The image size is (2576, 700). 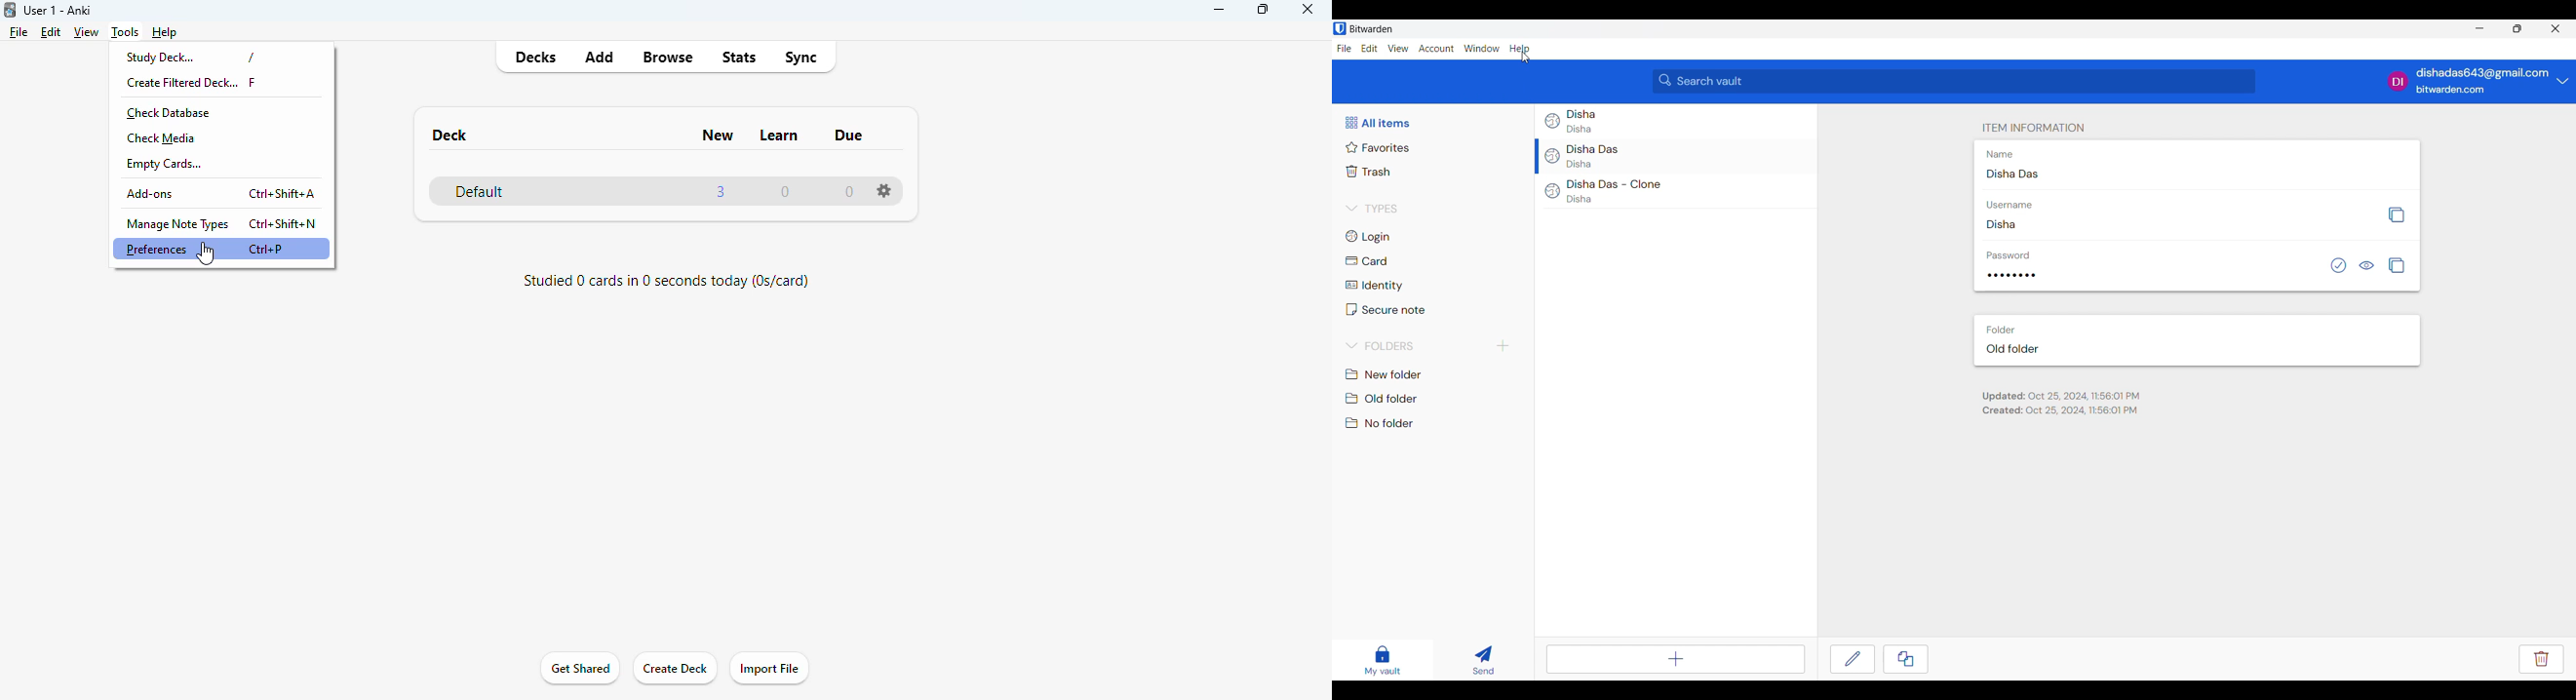 I want to click on tools, so click(x=125, y=32).